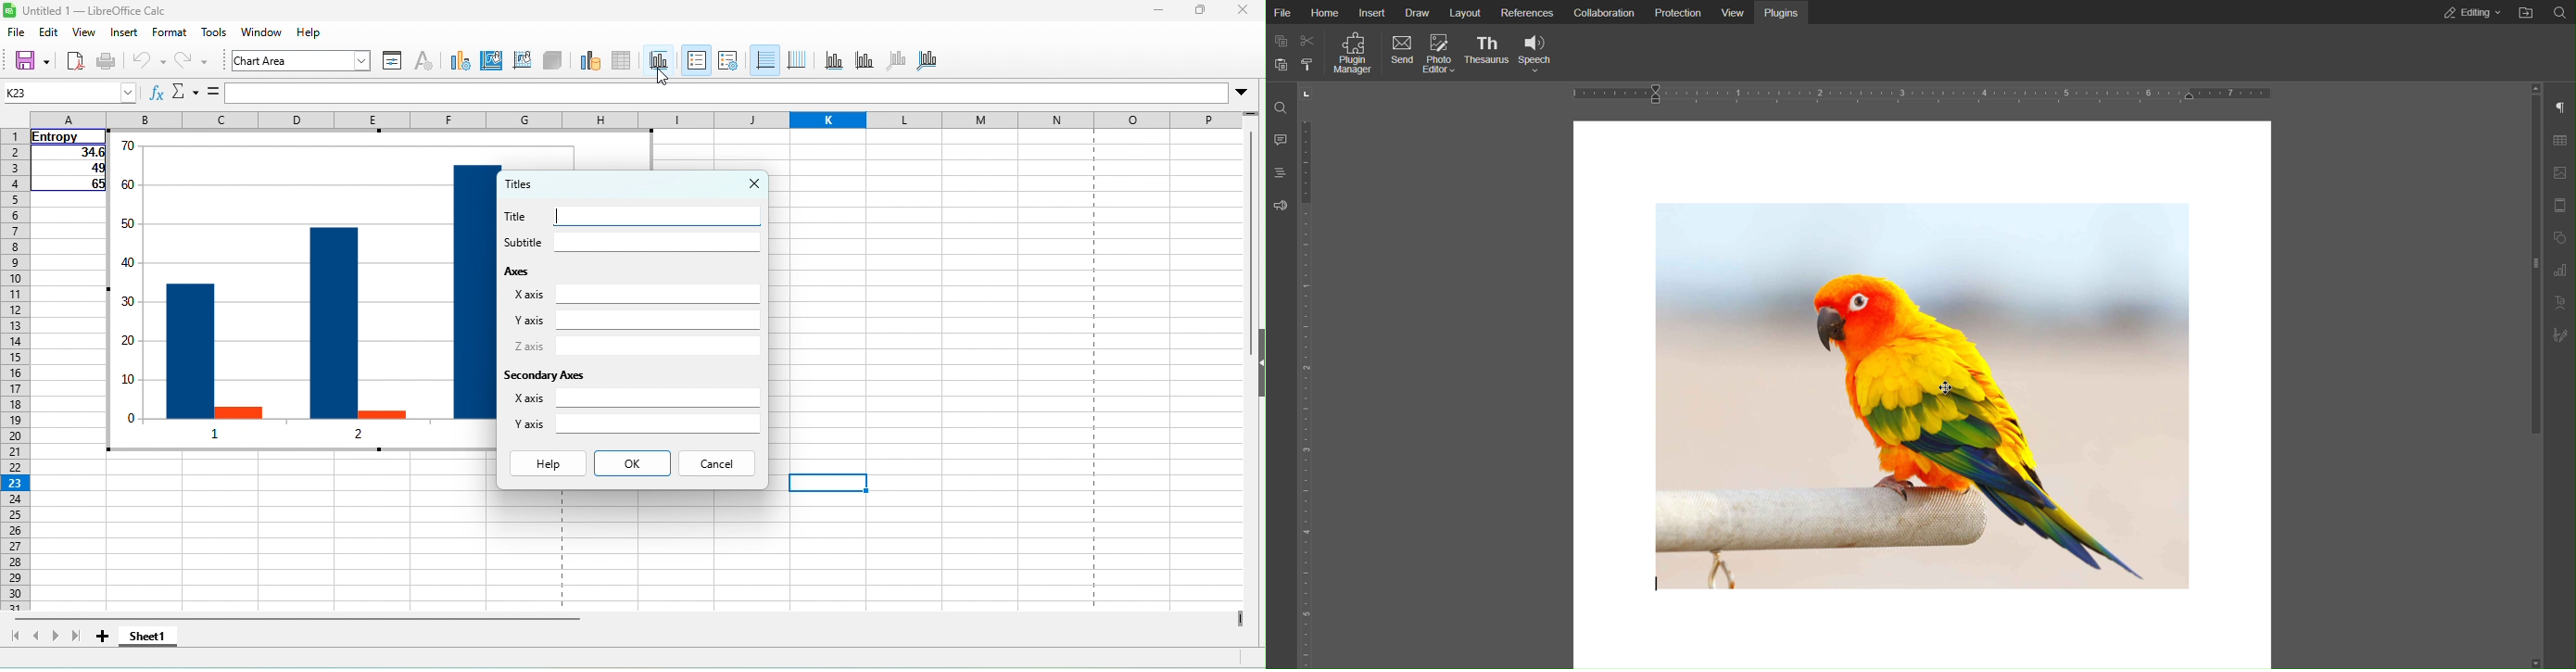 The image size is (2576, 672). What do you see at coordinates (661, 77) in the screenshot?
I see `cursor movement` at bounding box center [661, 77].